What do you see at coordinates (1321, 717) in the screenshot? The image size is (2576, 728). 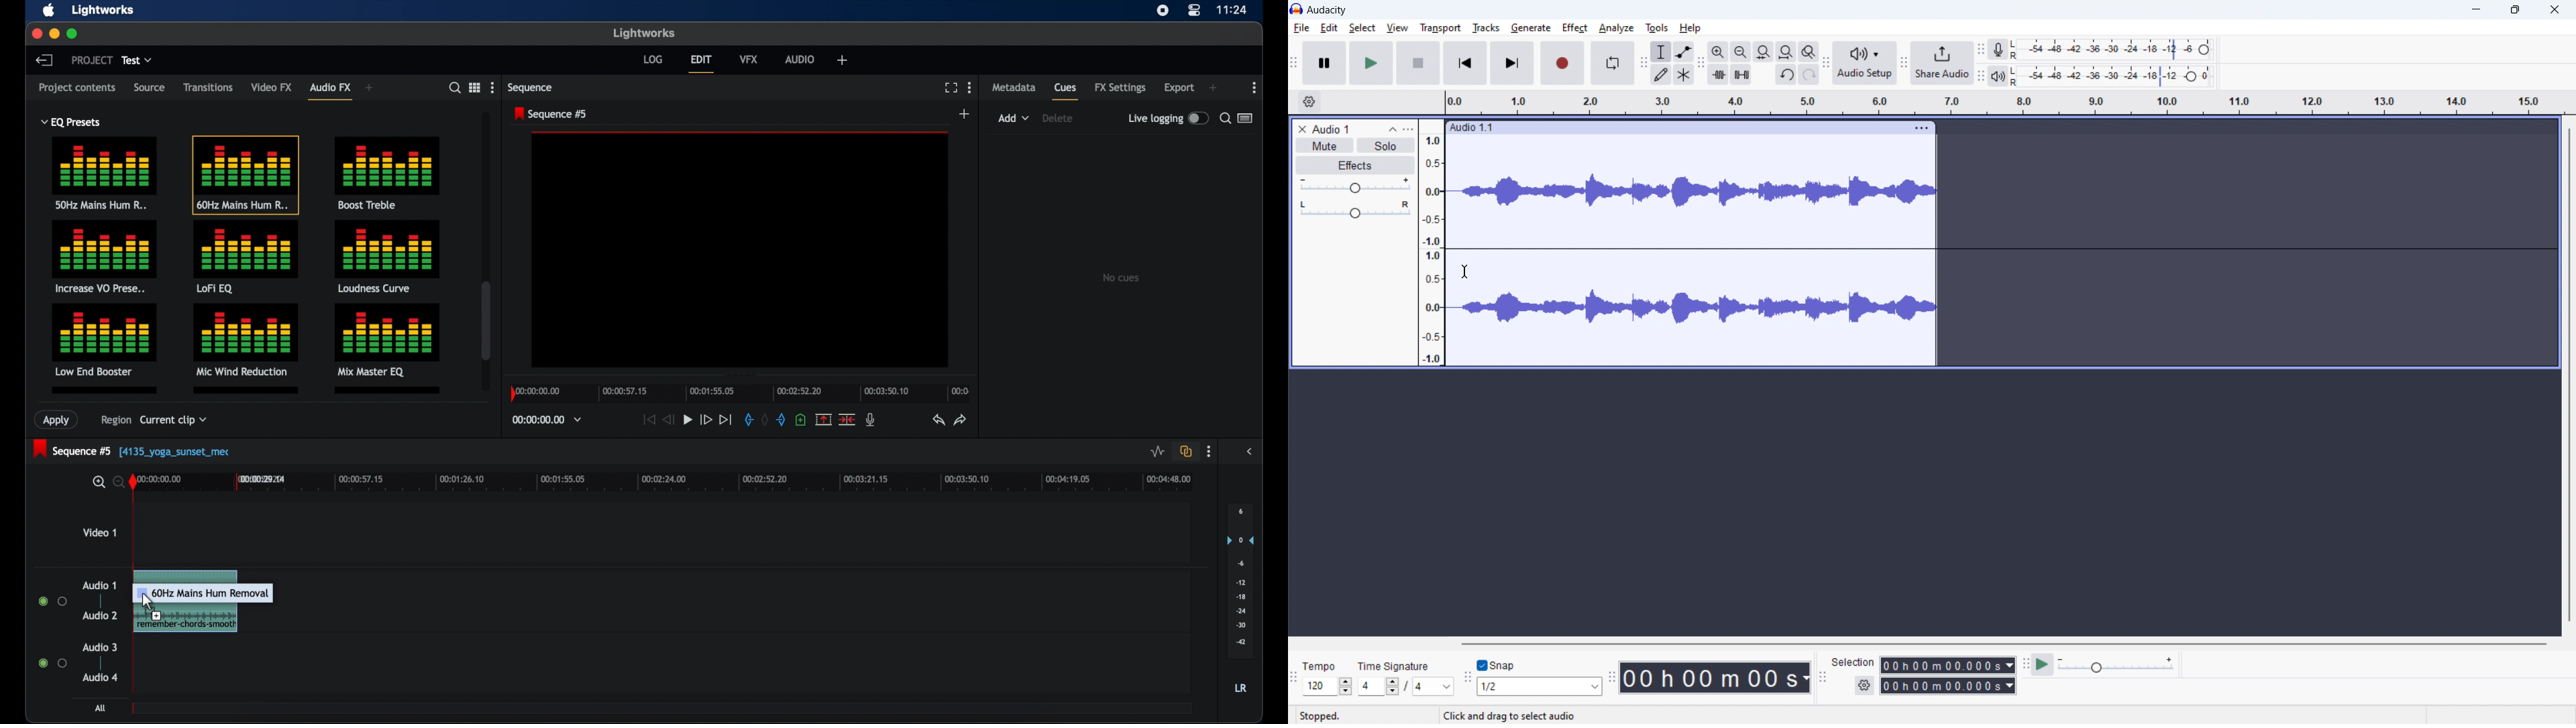 I see `stopped` at bounding box center [1321, 717].